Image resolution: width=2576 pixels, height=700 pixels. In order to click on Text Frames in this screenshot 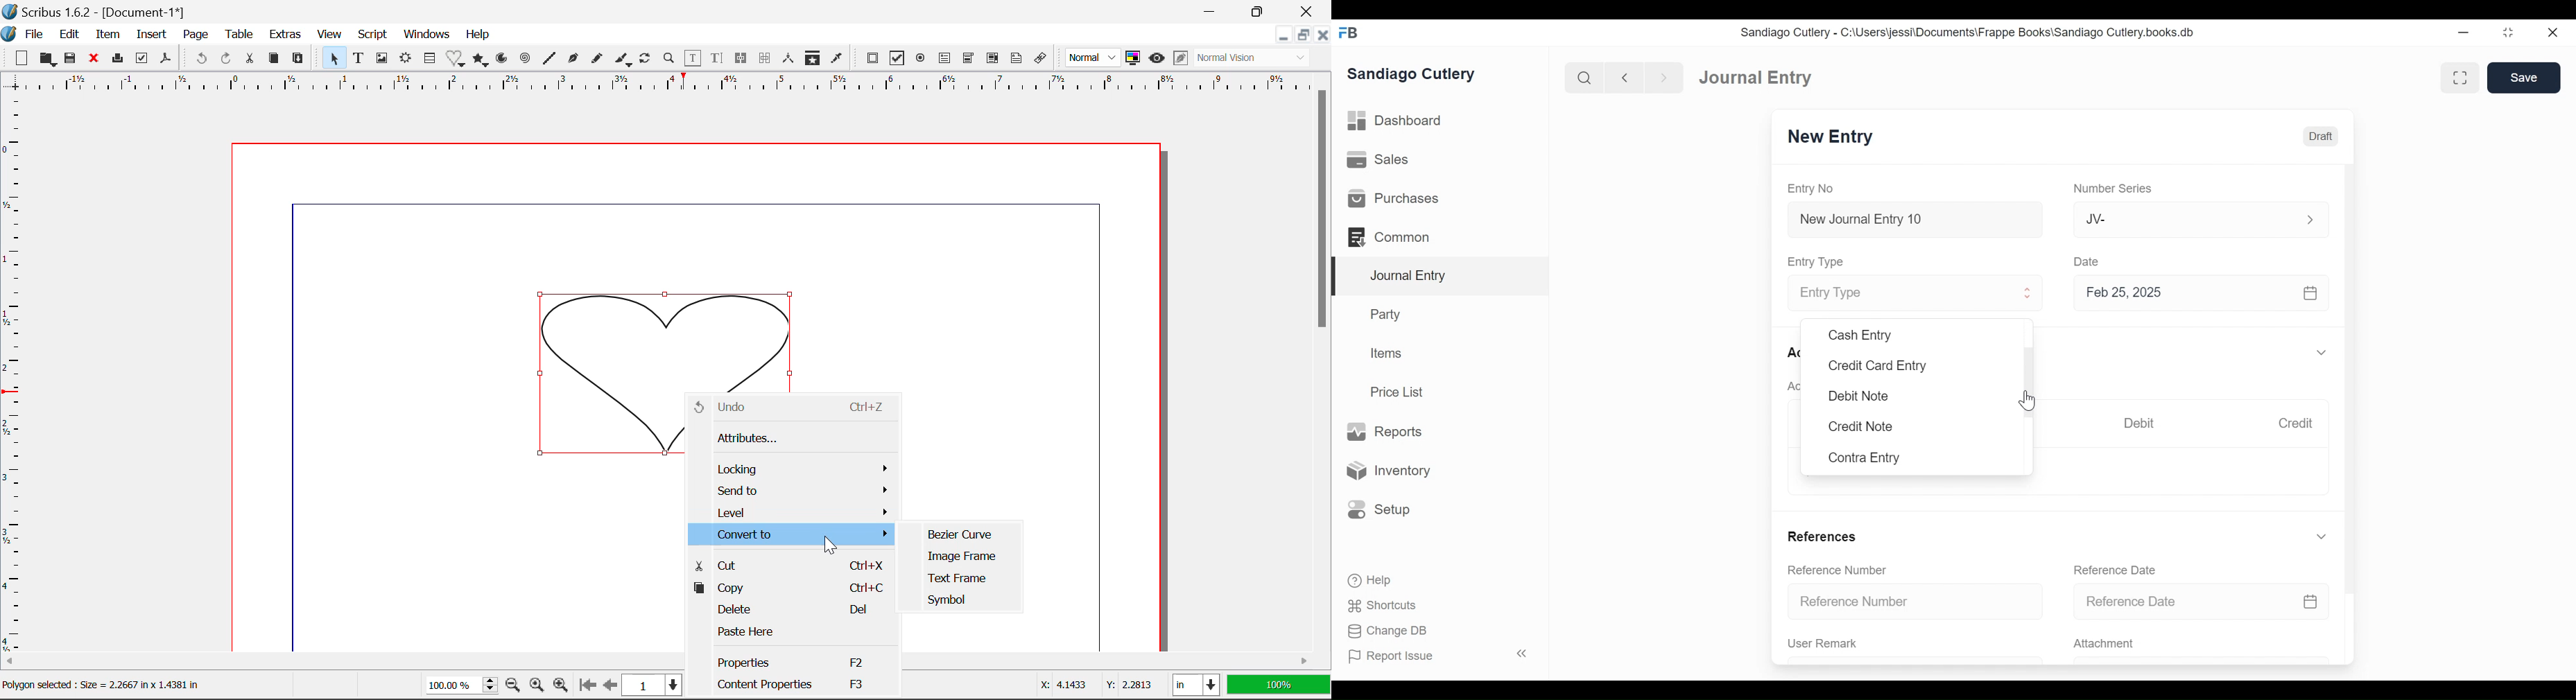, I will do `click(359, 59)`.